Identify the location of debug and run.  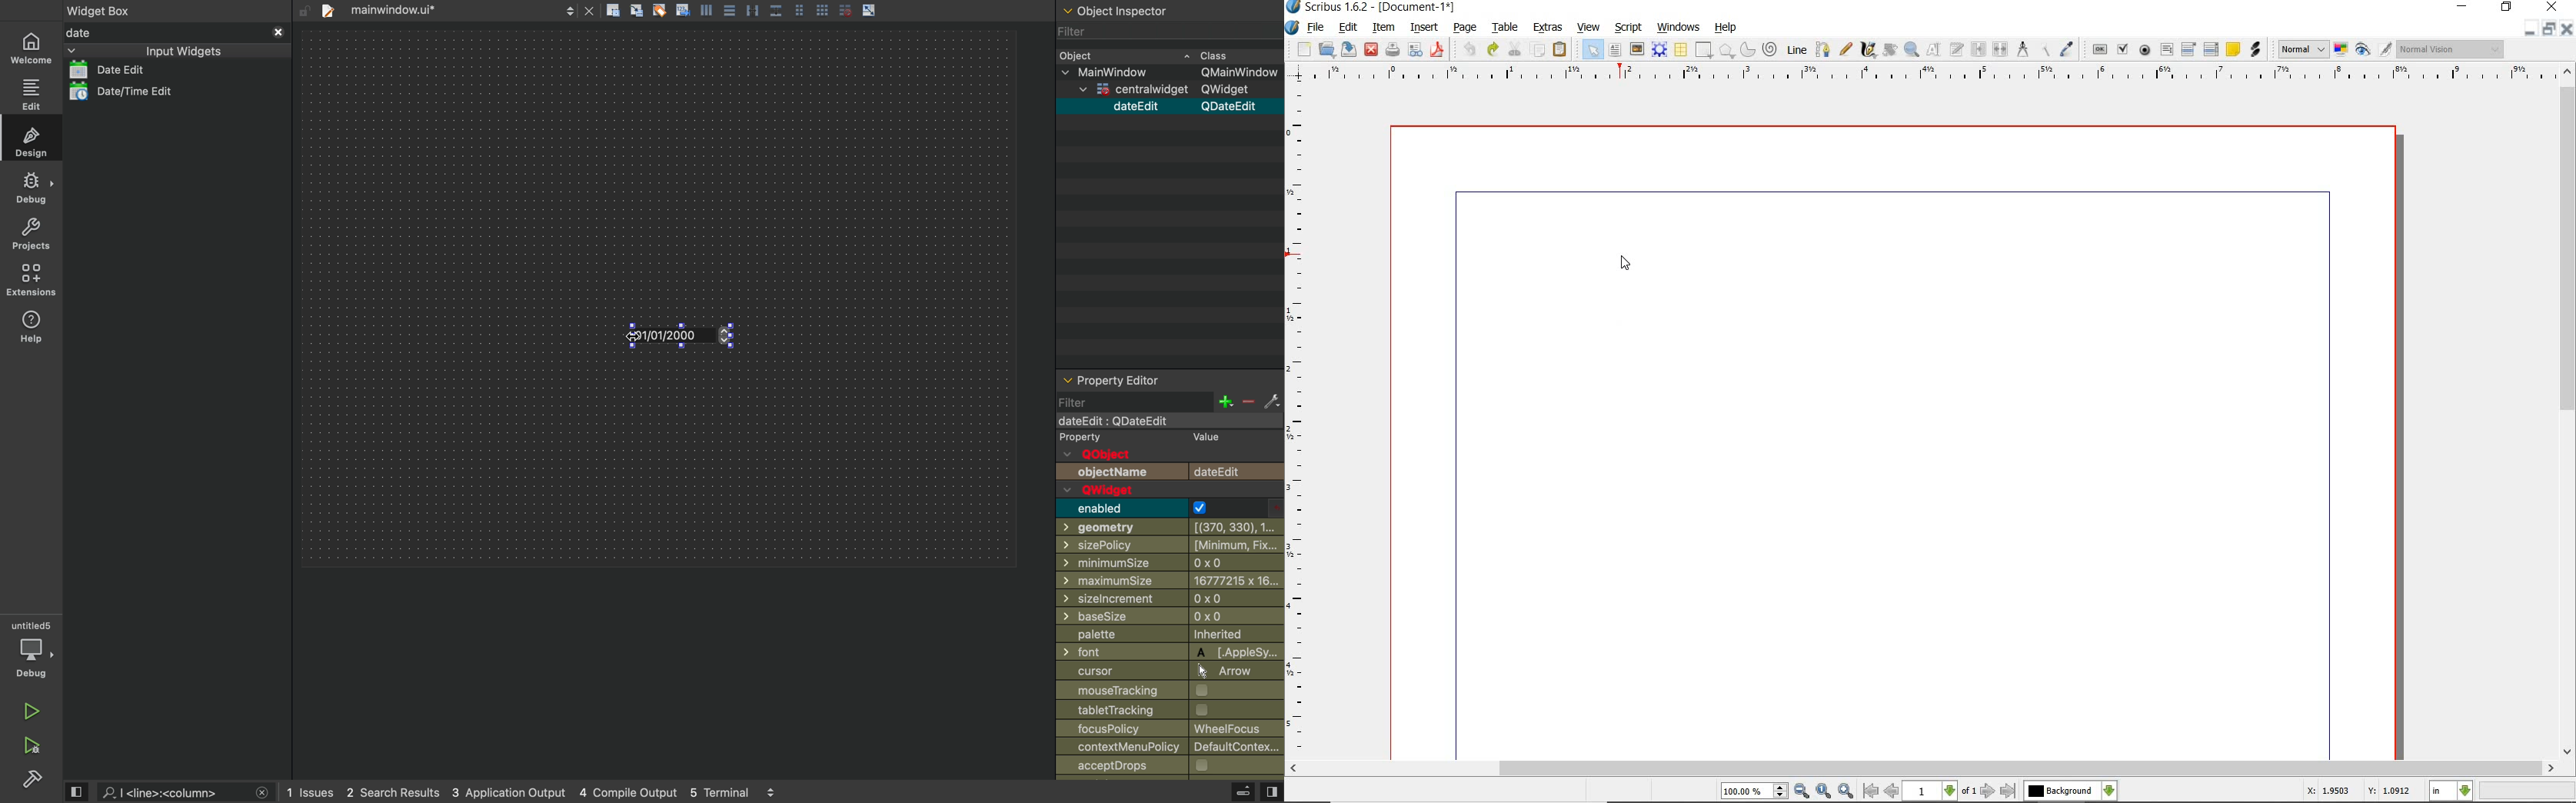
(34, 745).